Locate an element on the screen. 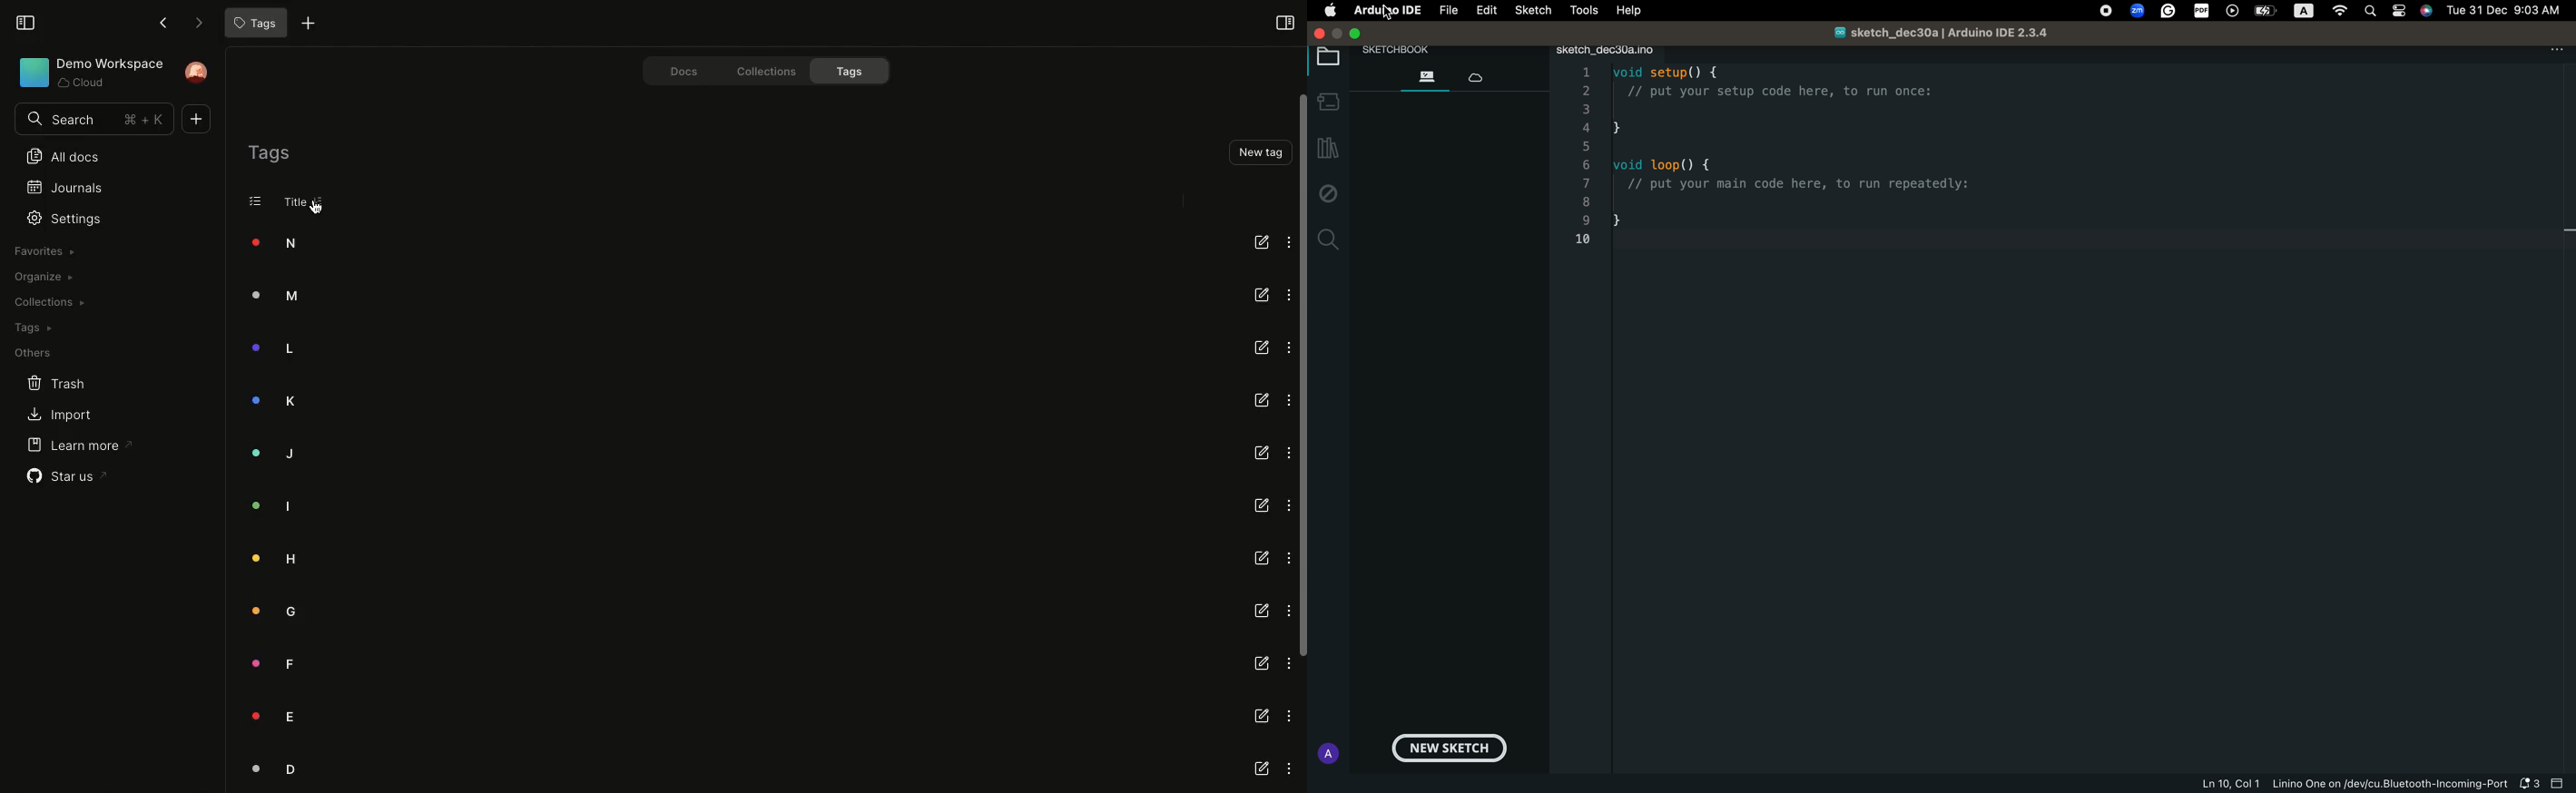 The image size is (2576, 812). Options is located at coordinates (1284, 294).